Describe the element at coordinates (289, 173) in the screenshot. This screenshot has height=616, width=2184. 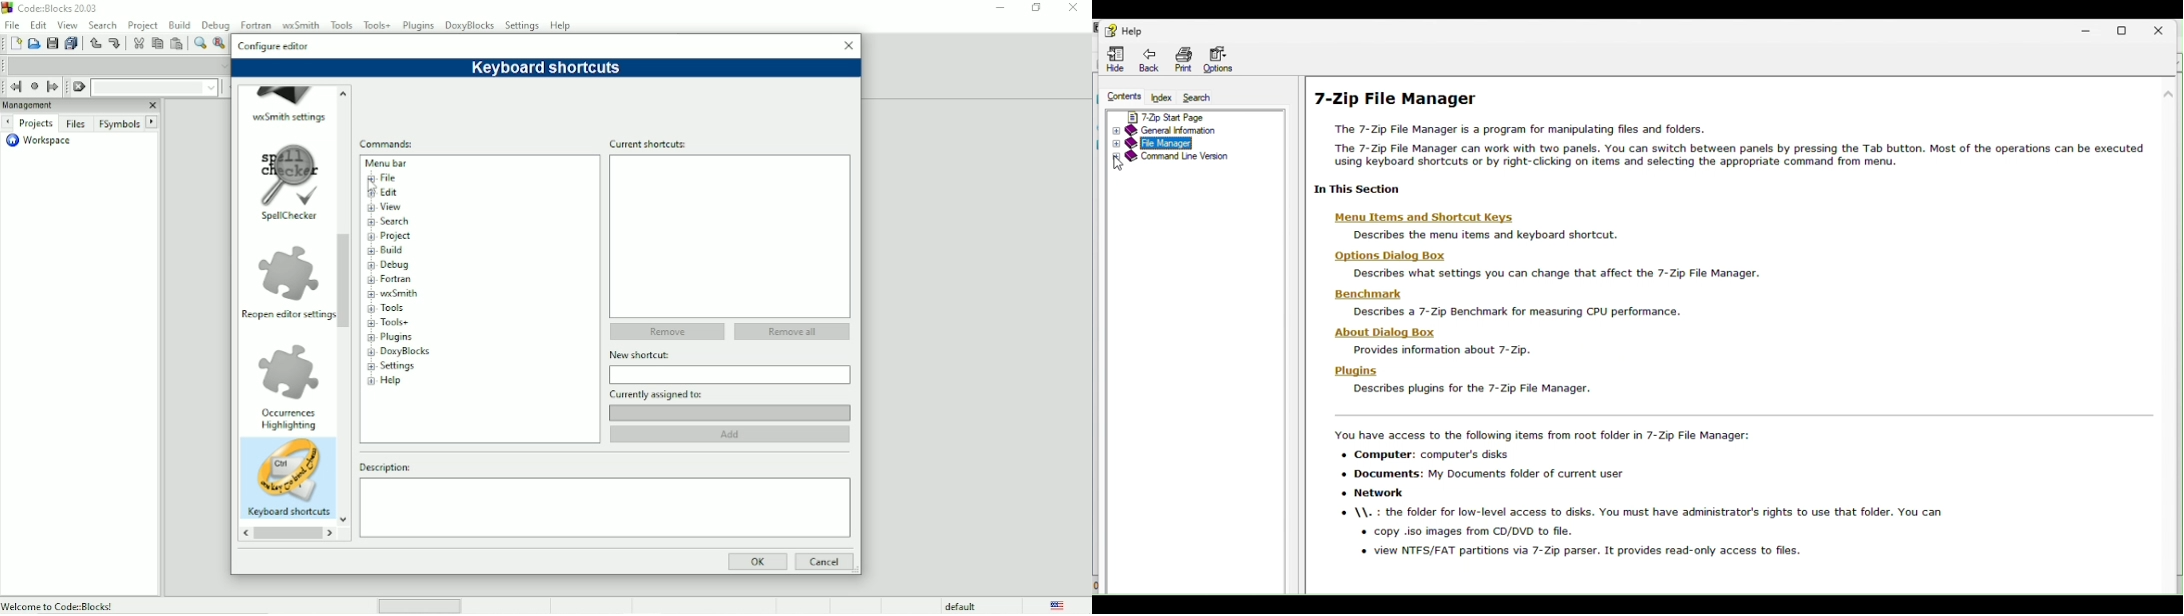
I see `image` at that location.